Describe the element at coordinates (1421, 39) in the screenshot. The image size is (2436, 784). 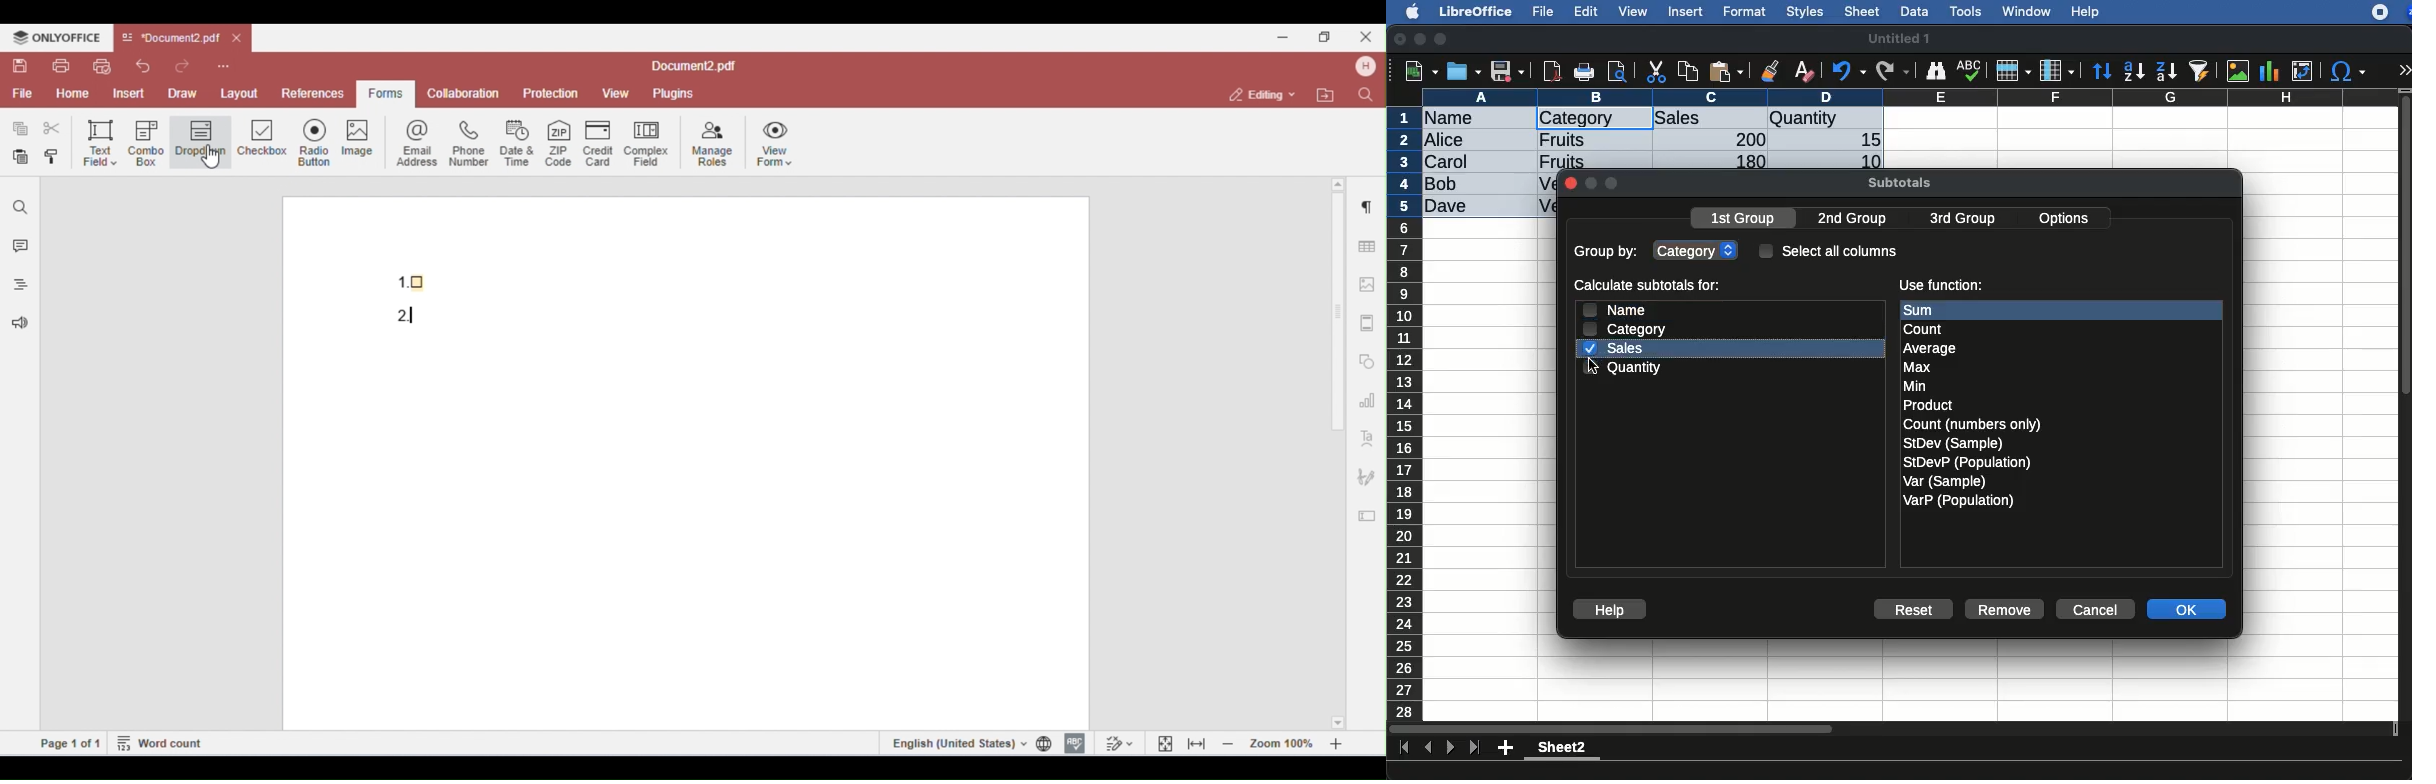
I see `minimize` at that location.